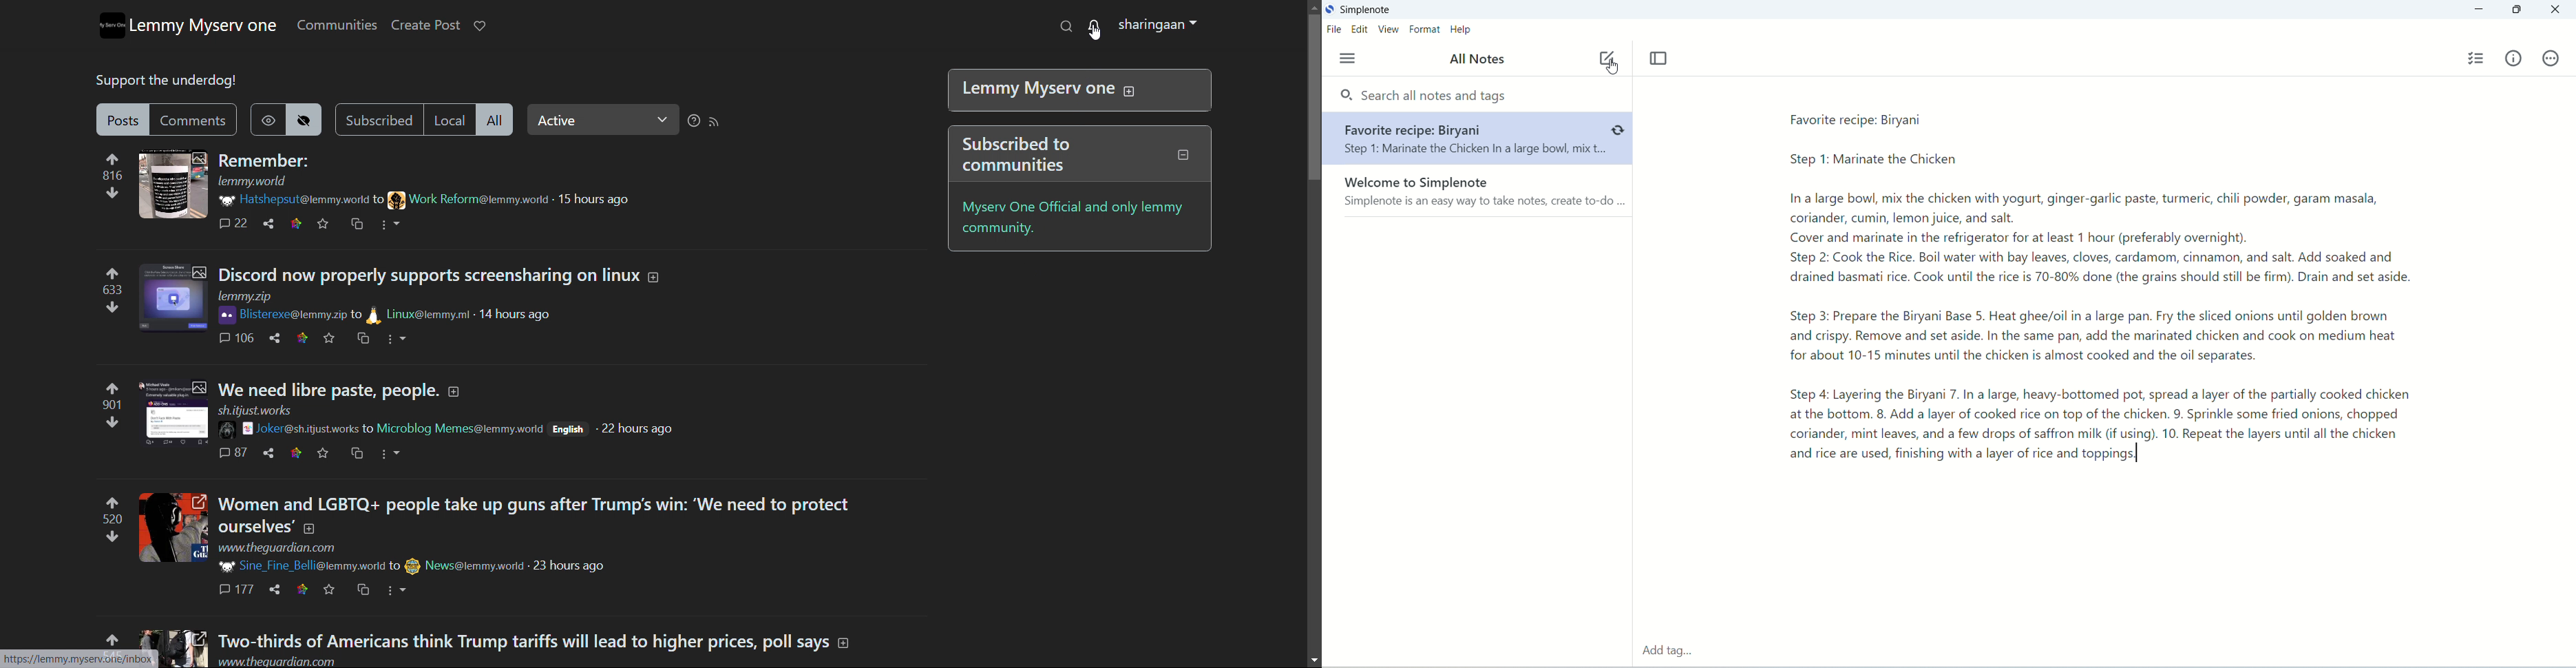 The image size is (2576, 672). What do you see at coordinates (173, 185) in the screenshot?
I see `expand here` at bounding box center [173, 185].